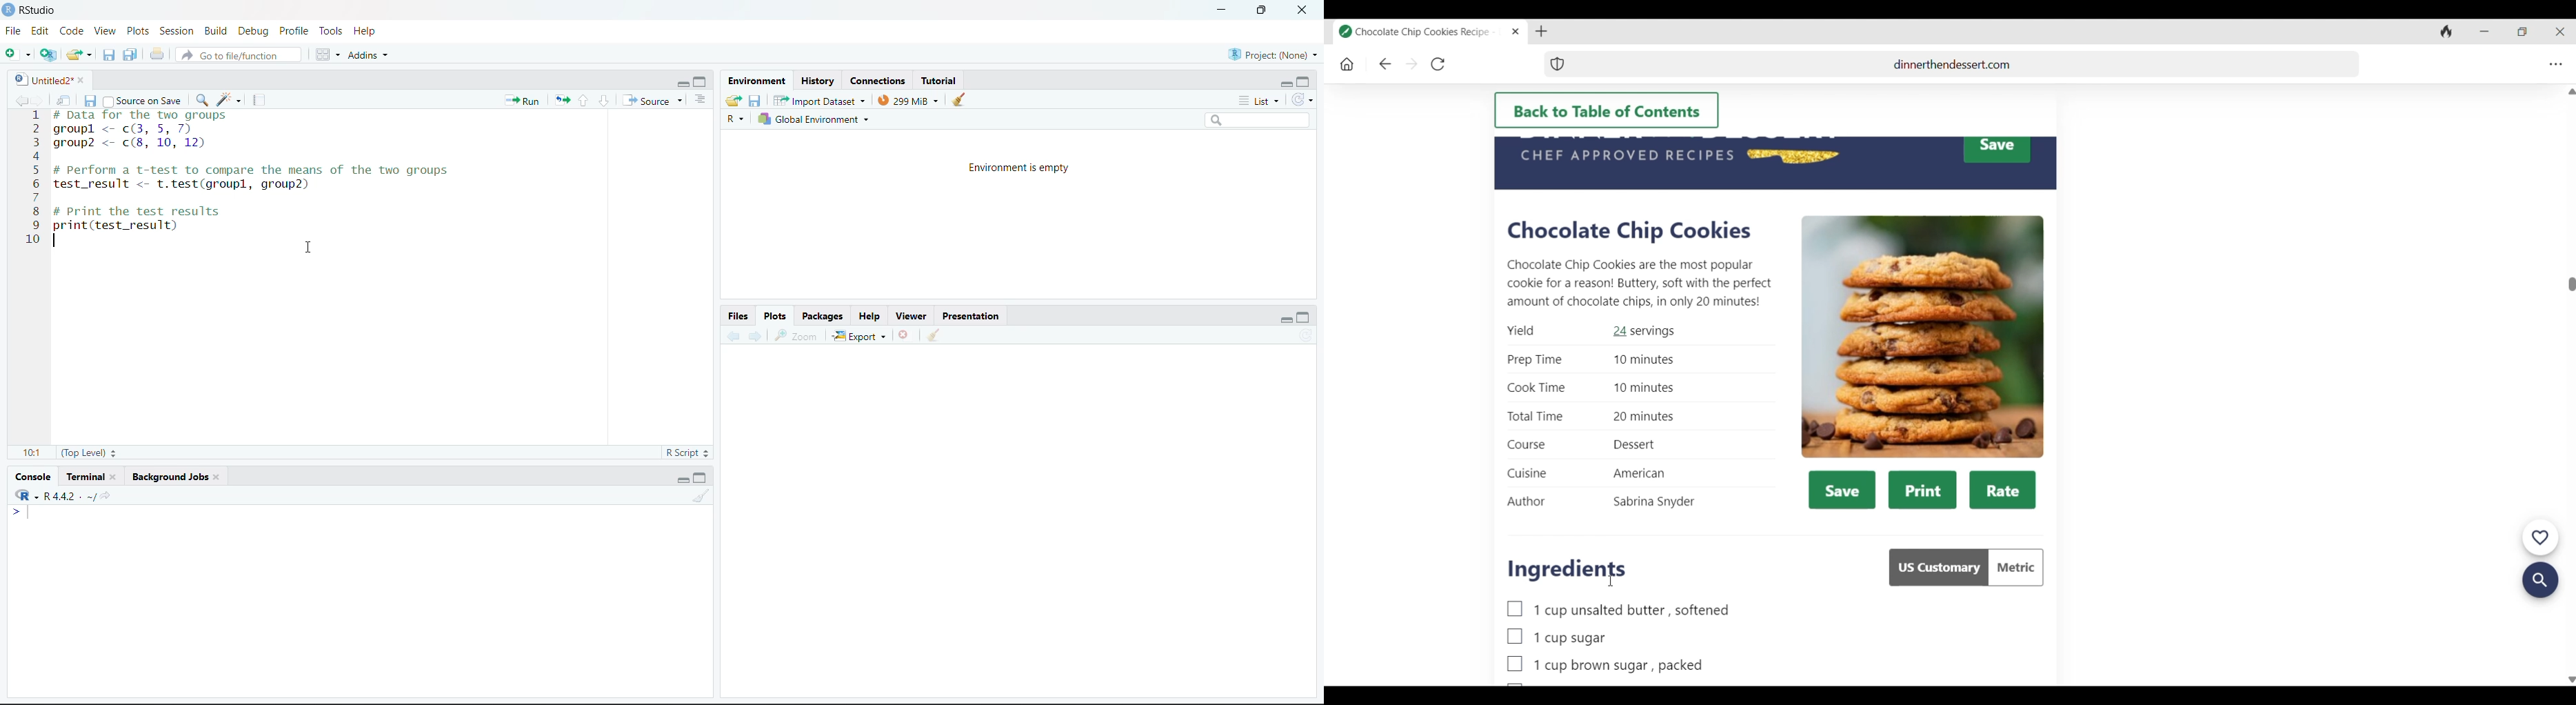 This screenshot has height=728, width=2576. What do you see at coordinates (1256, 120) in the screenshot?
I see `search bar` at bounding box center [1256, 120].